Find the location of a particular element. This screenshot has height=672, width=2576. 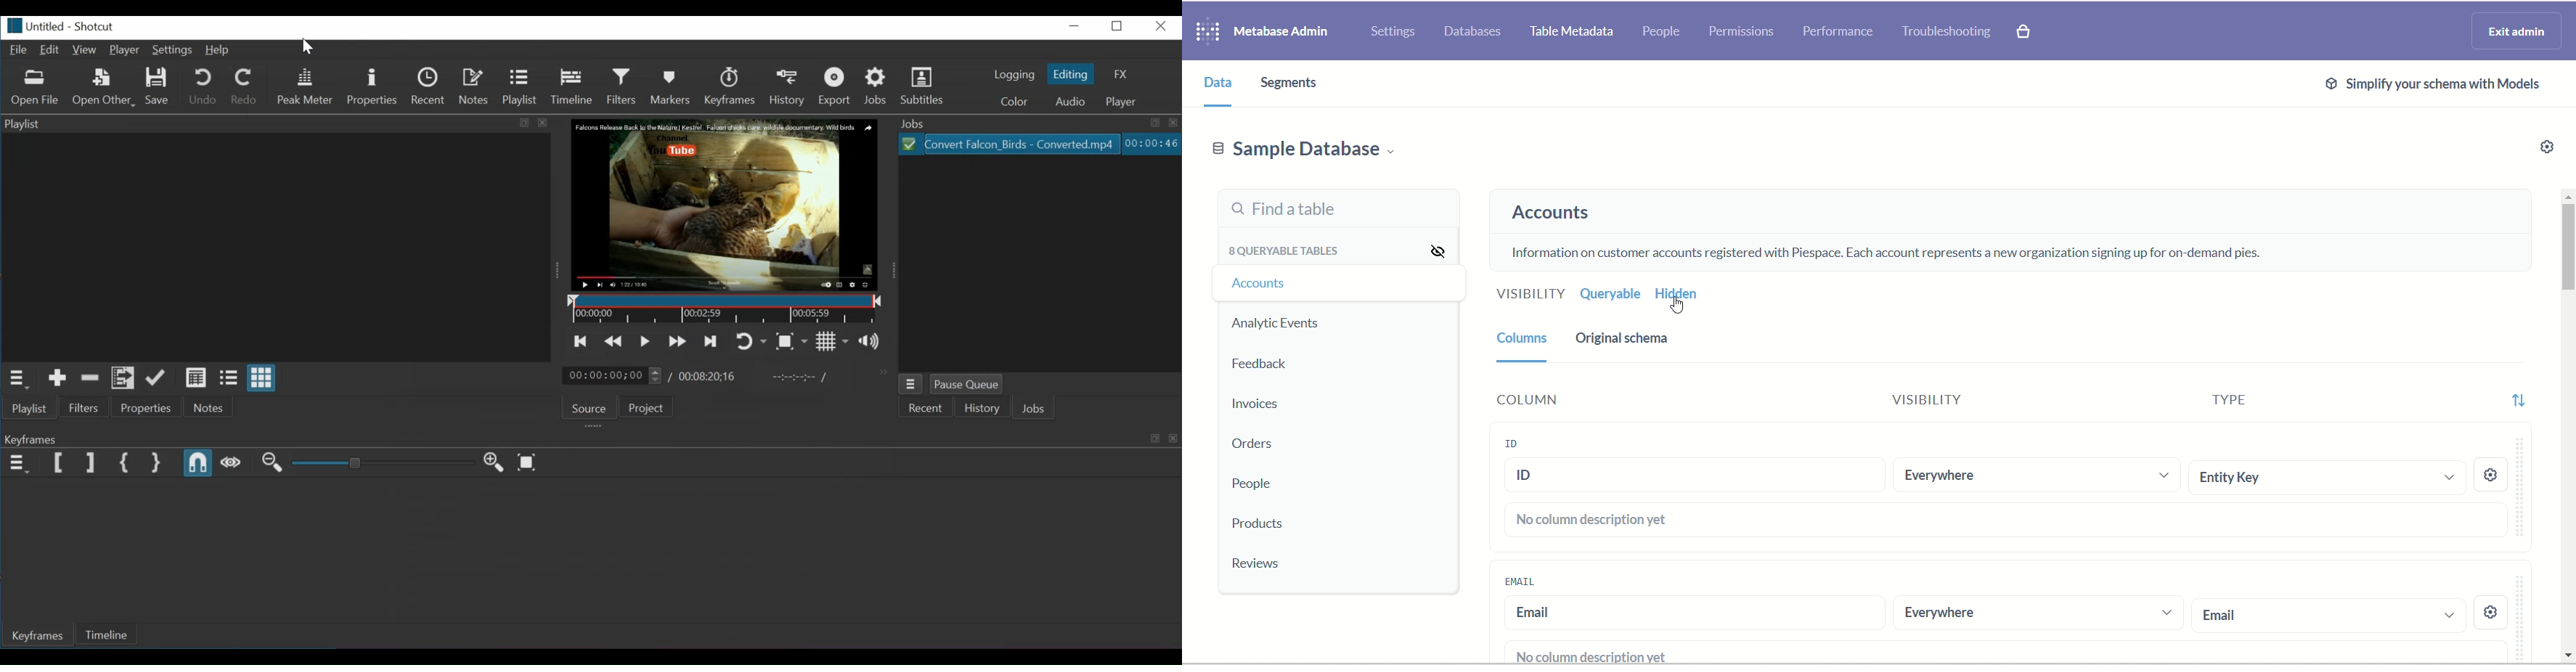

Adjust Zoom Keyframe is located at coordinates (384, 464).